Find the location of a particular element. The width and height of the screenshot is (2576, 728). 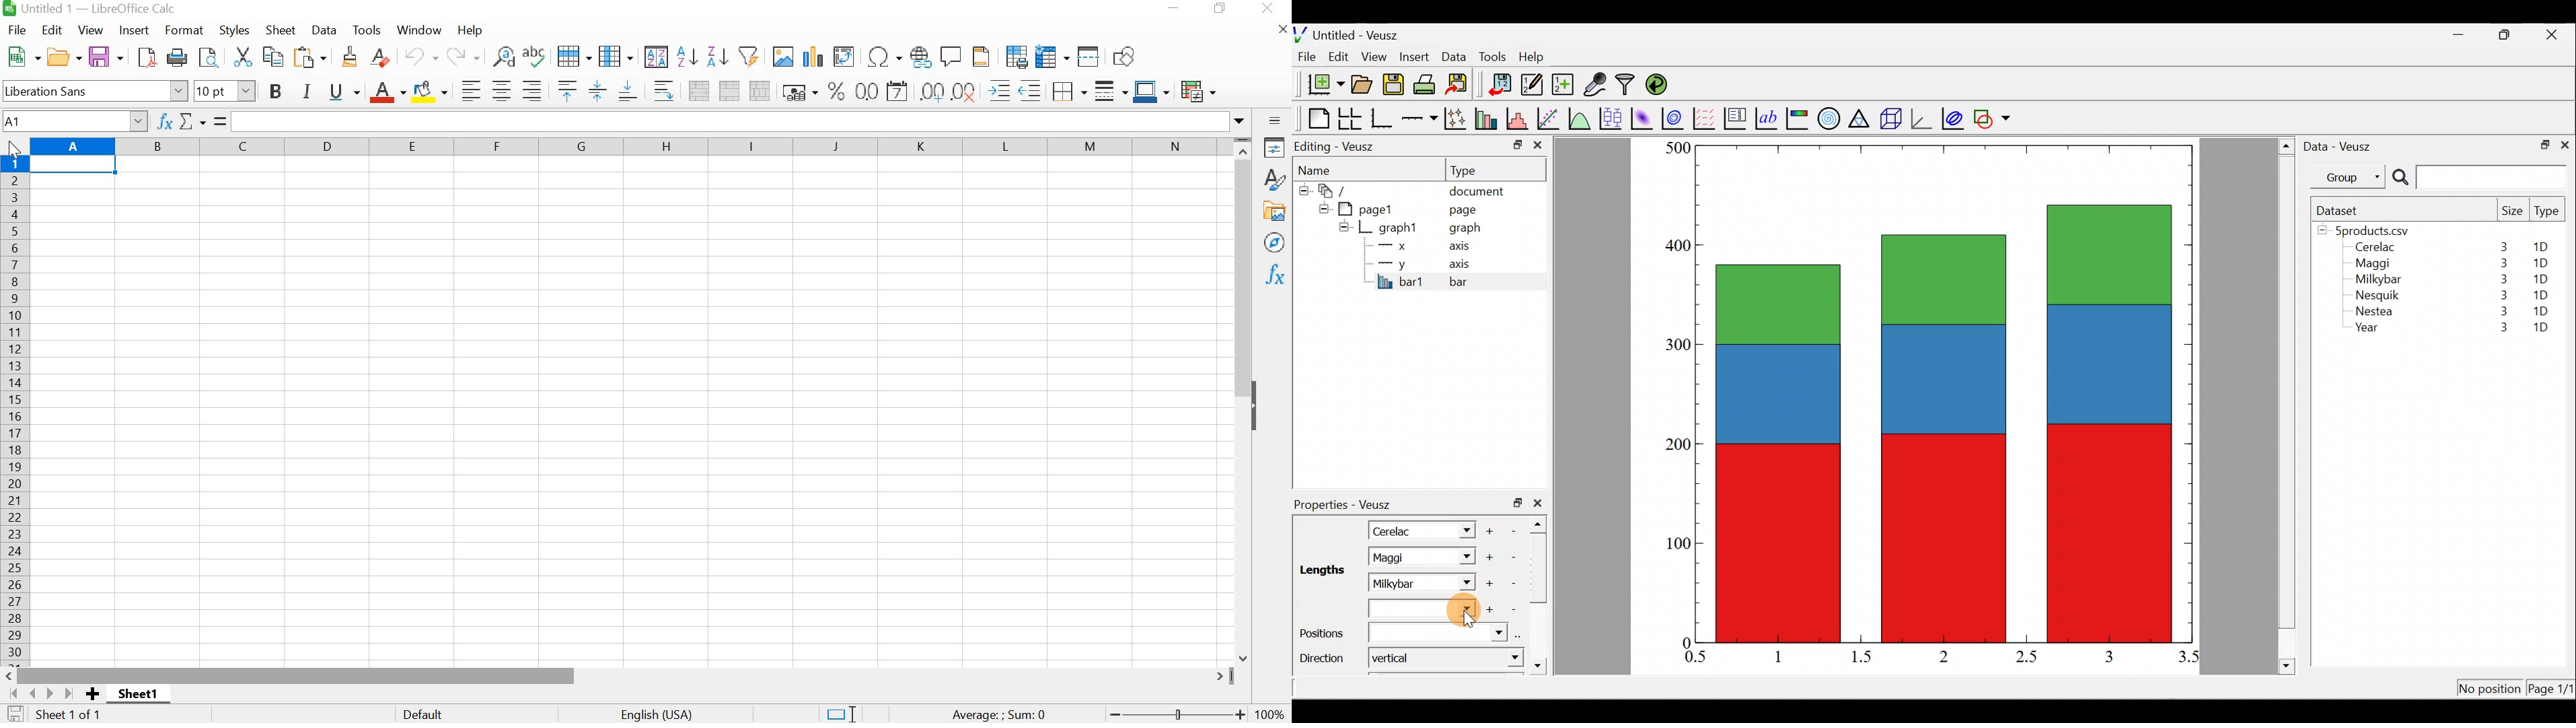

Decrease Indent is located at coordinates (1031, 89).